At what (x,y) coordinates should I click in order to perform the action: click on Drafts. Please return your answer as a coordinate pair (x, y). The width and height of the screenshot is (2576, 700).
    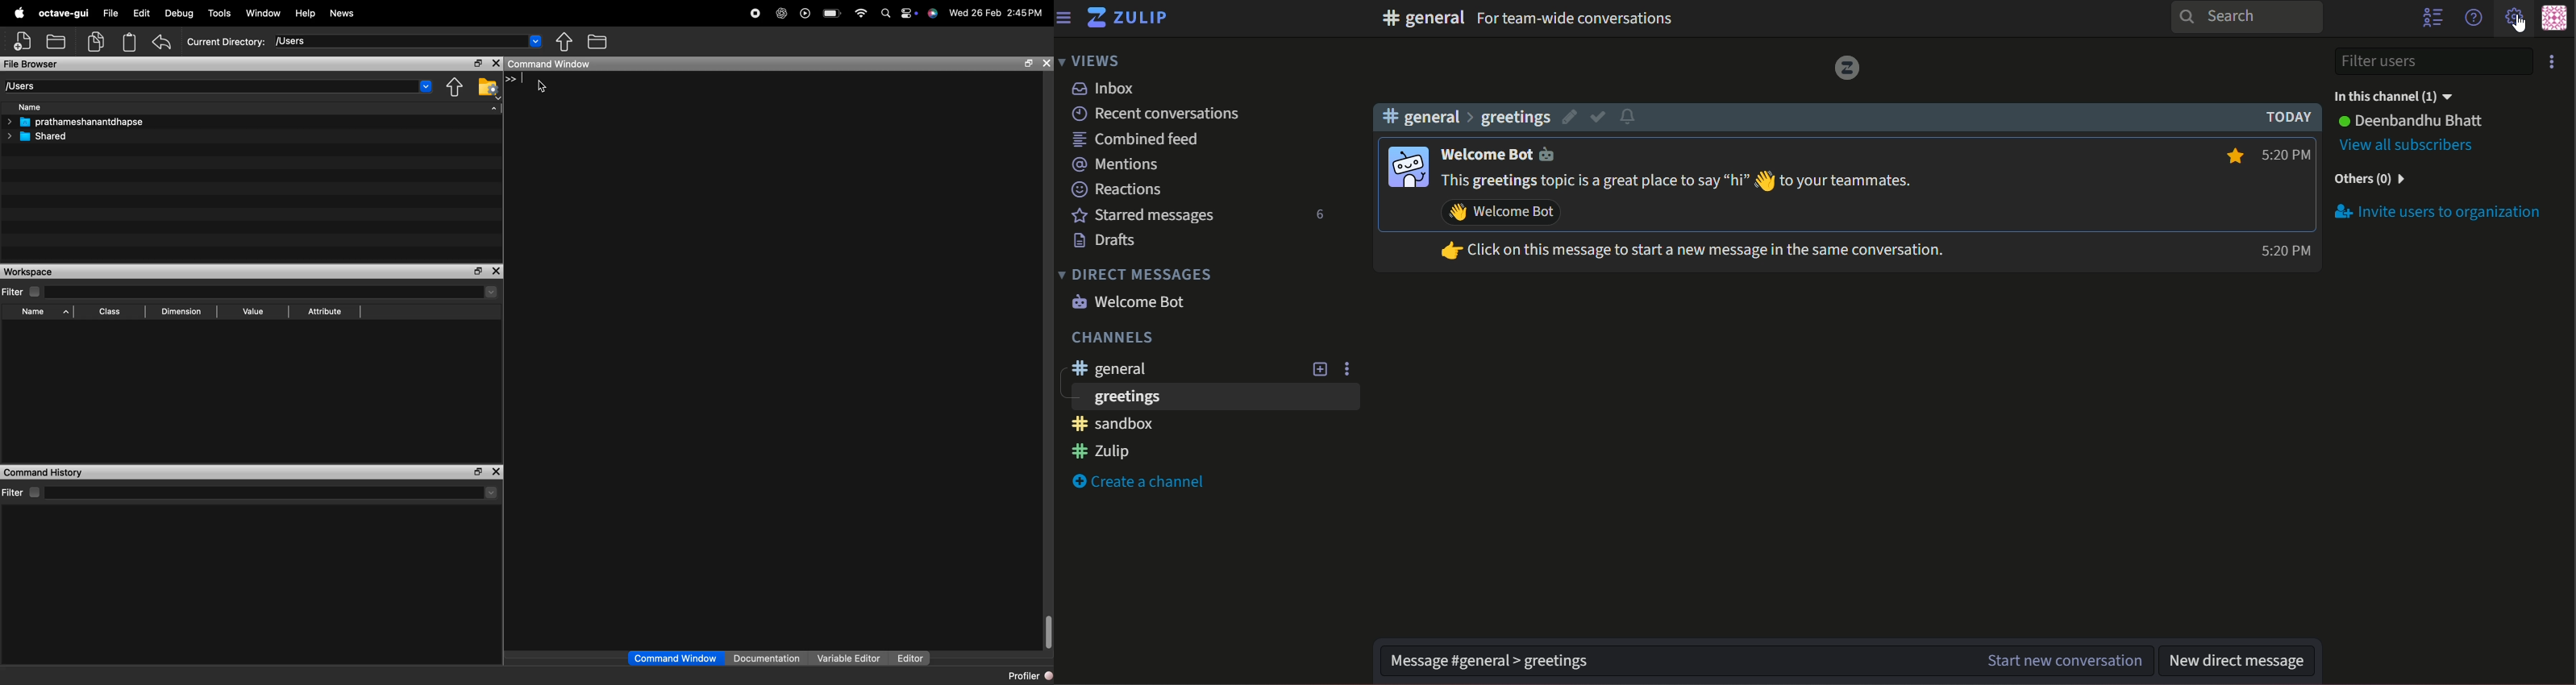
    Looking at the image, I should click on (1104, 242).